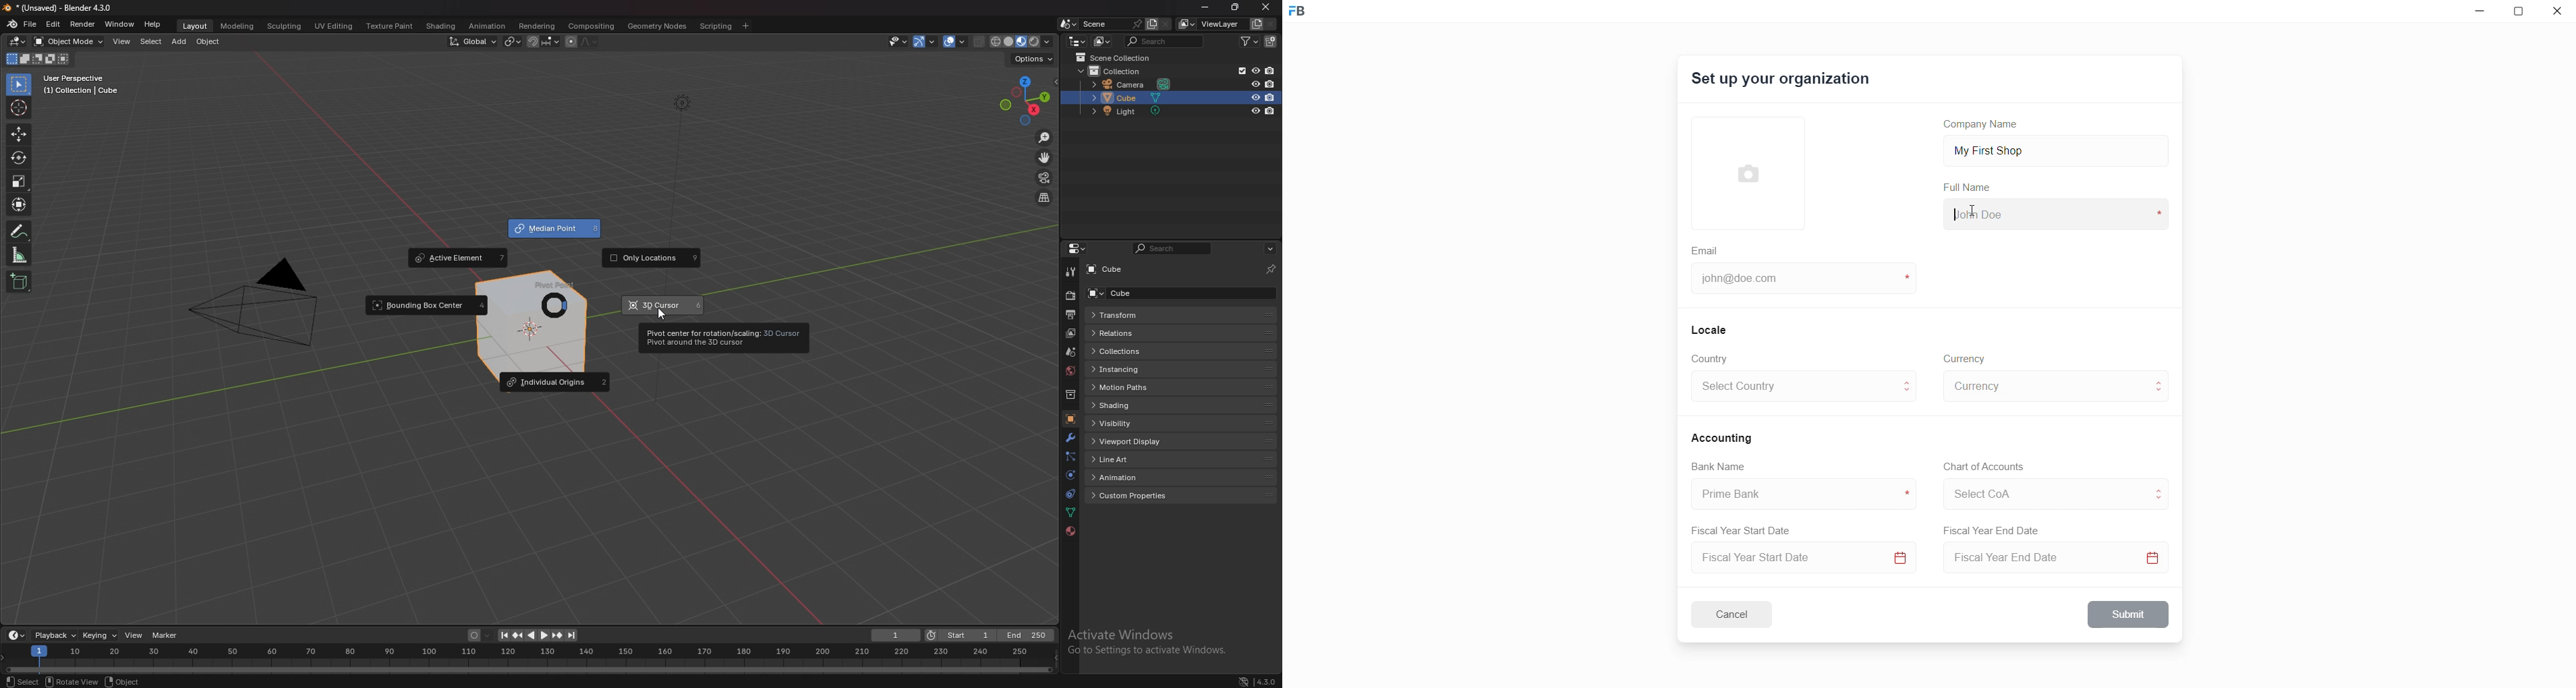  Describe the element at coordinates (2477, 14) in the screenshot. I see `minimize` at that location.